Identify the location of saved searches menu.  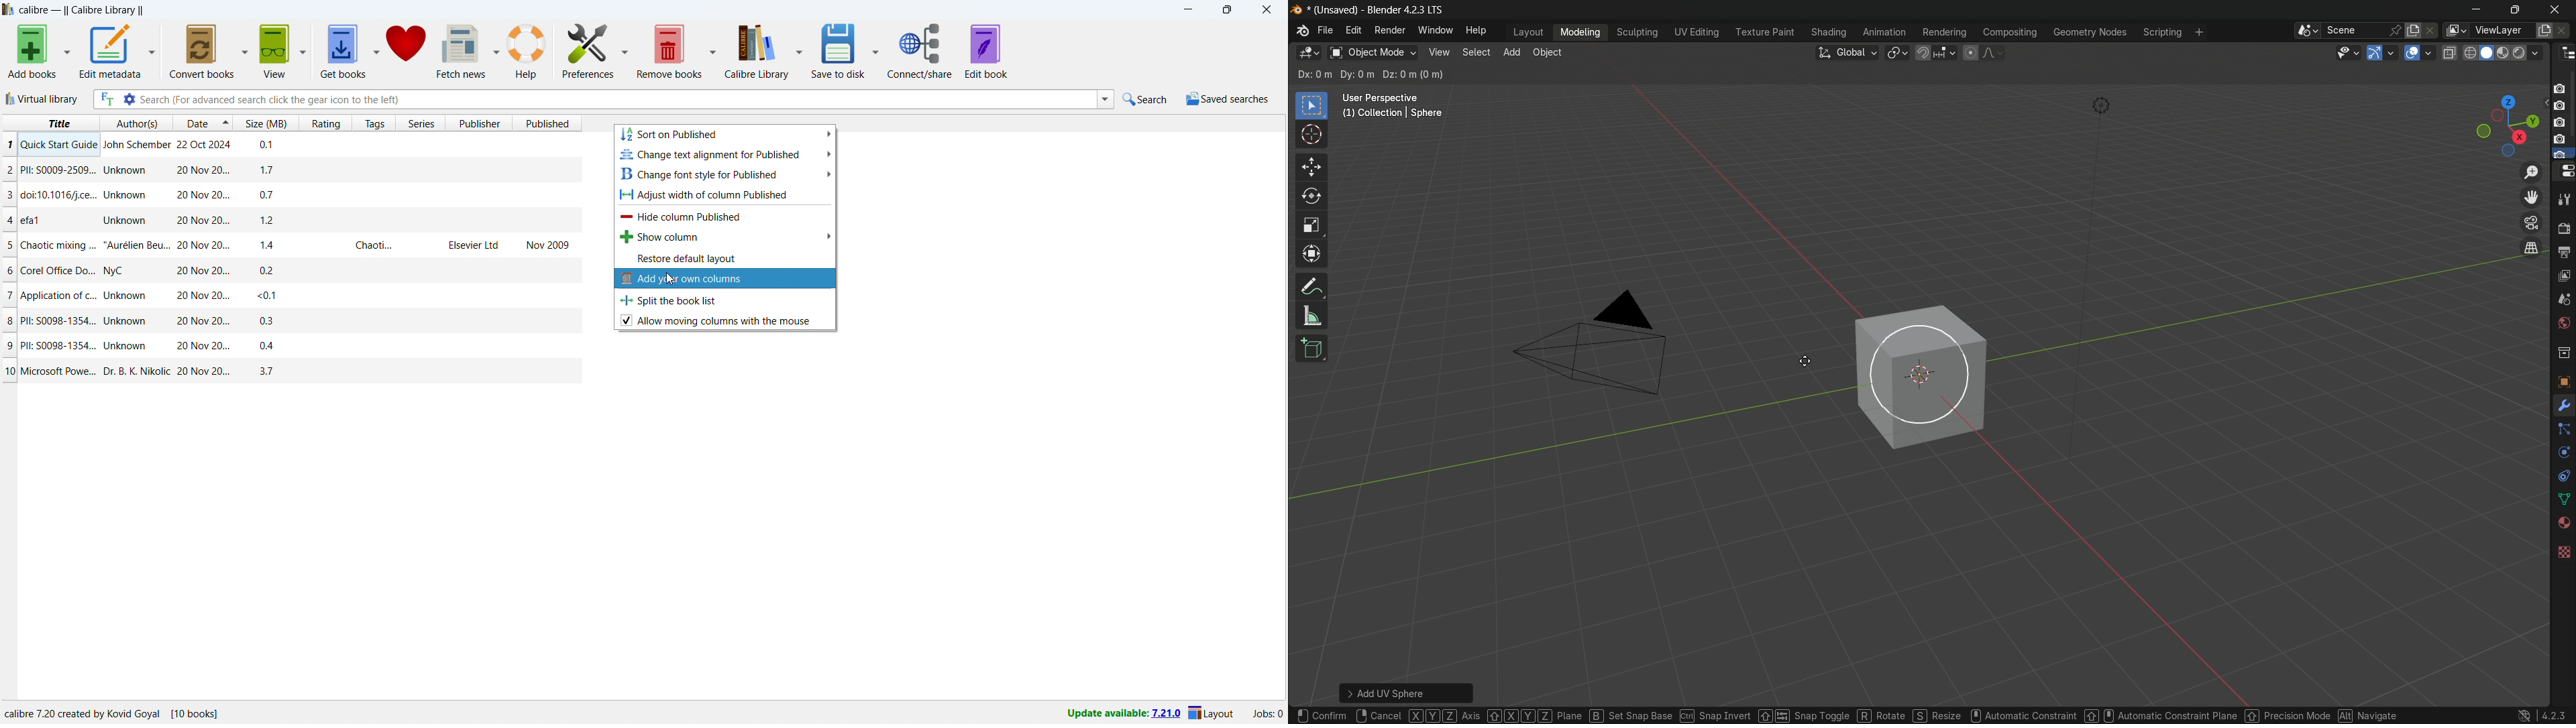
(1228, 99).